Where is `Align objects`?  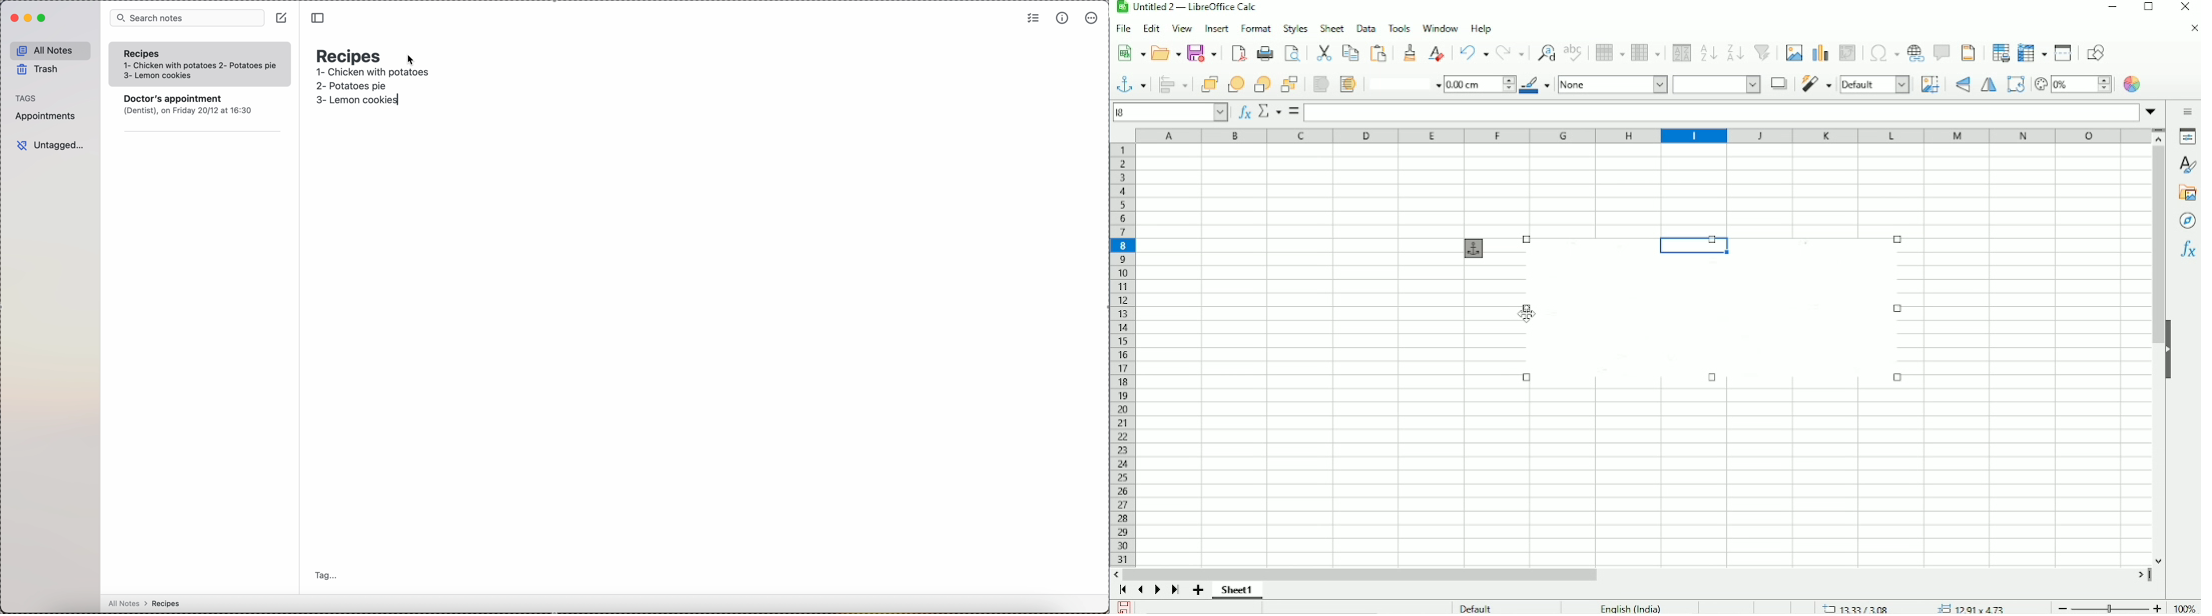
Align objects is located at coordinates (1172, 84).